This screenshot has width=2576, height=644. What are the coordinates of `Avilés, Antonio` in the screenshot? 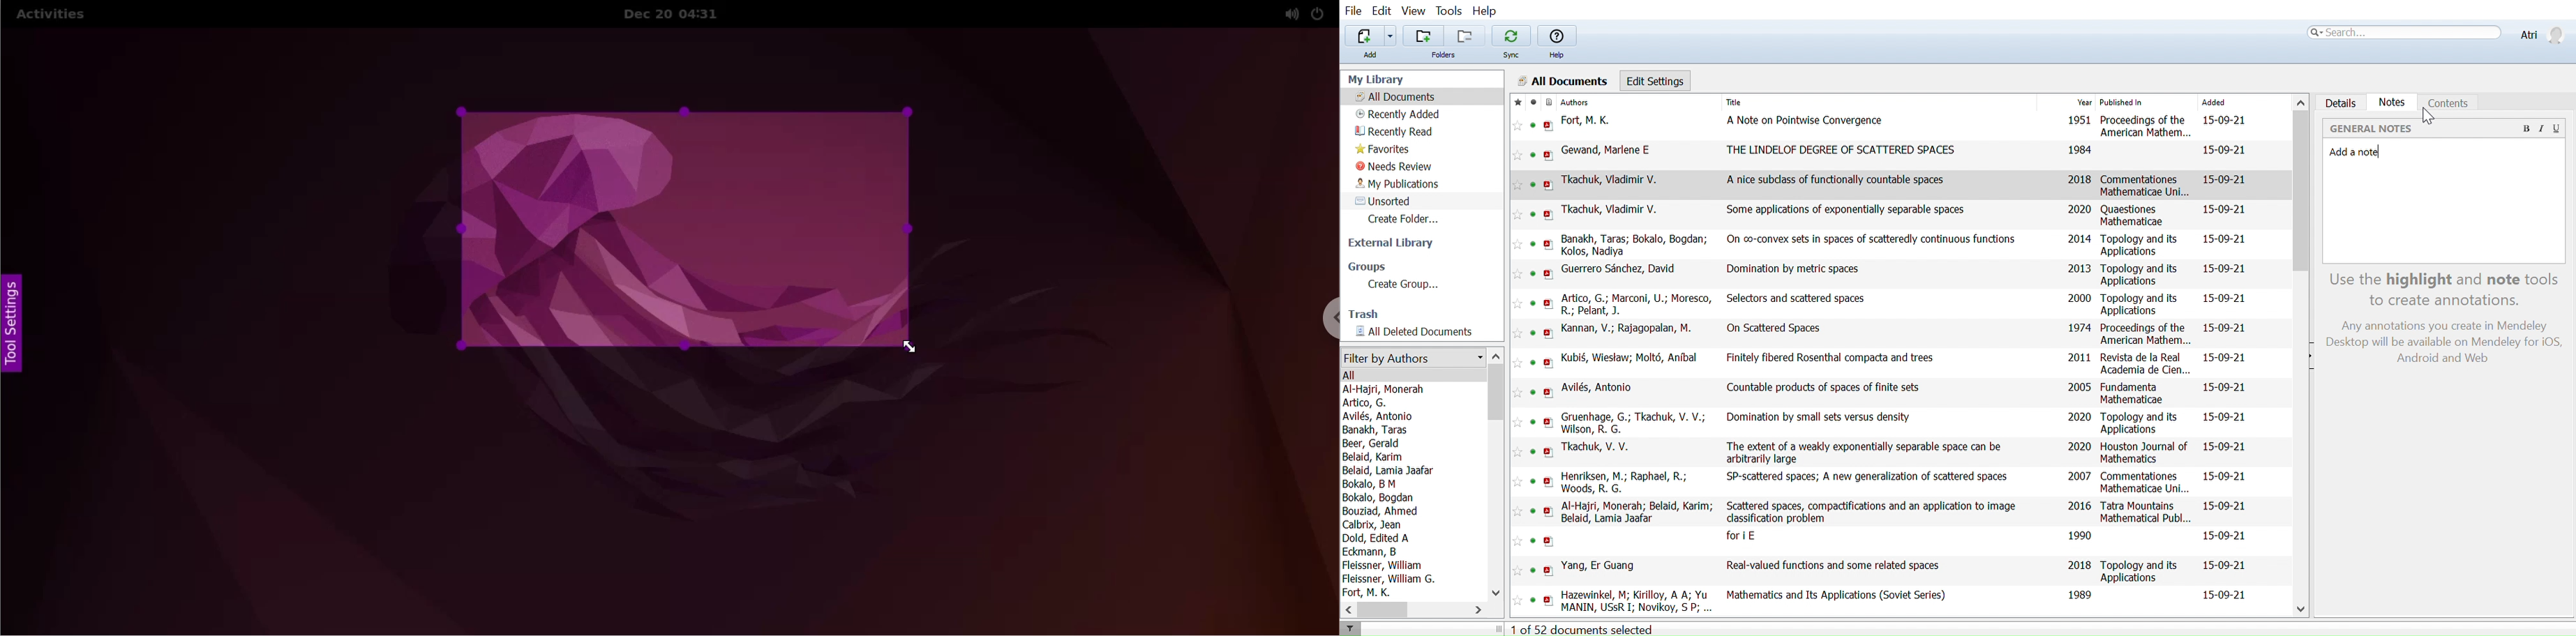 It's located at (1597, 386).